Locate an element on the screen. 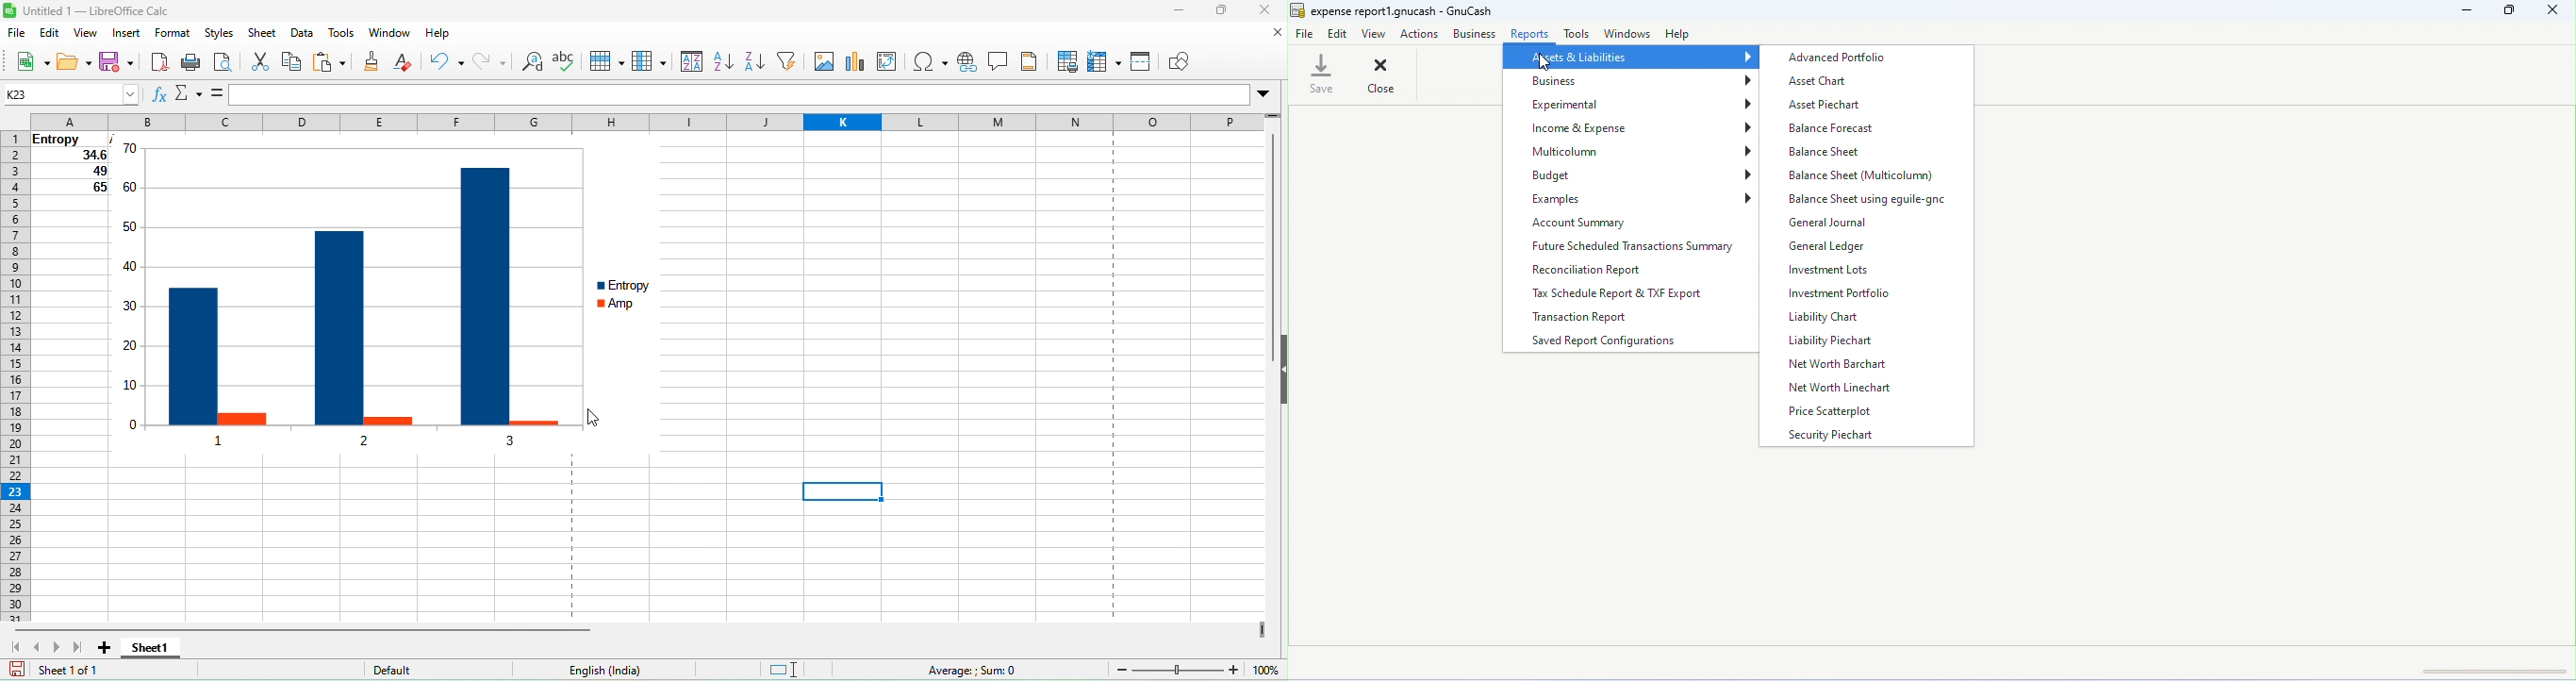 This screenshot has width=2576, height=700. close is located at coordinates (1269, 11).